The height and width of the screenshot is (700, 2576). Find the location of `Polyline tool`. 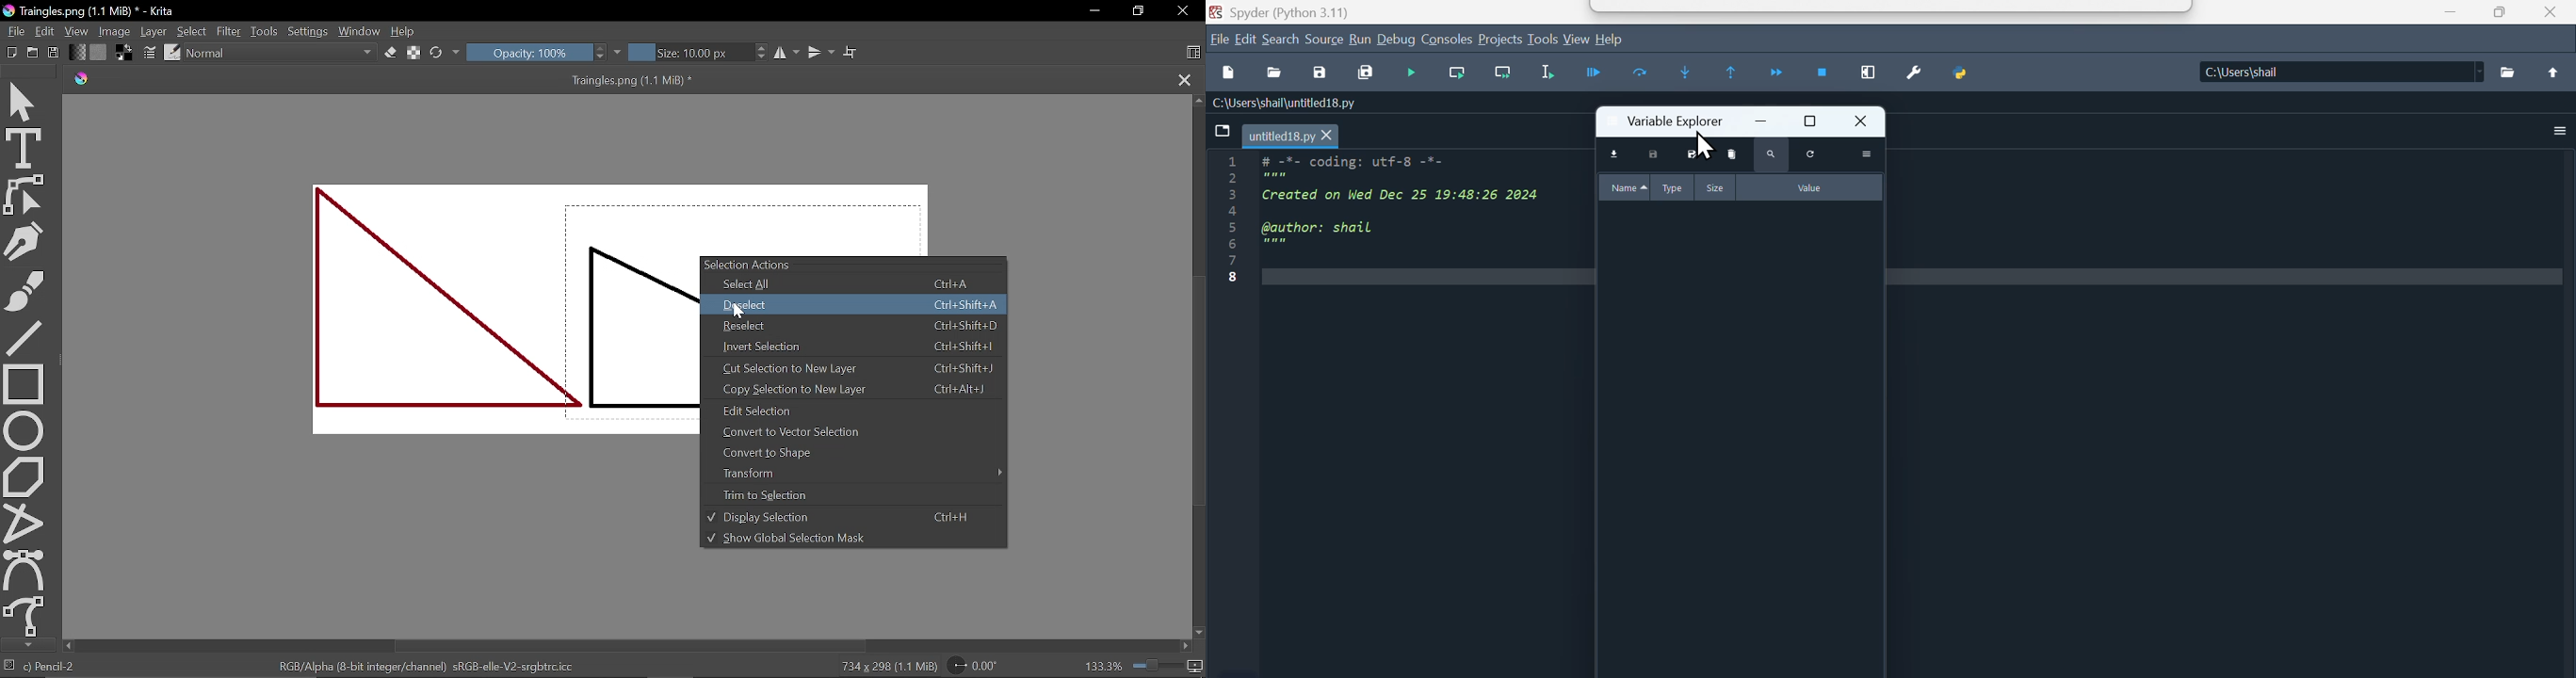

Polyline tool is located at coordinates (24, 521).